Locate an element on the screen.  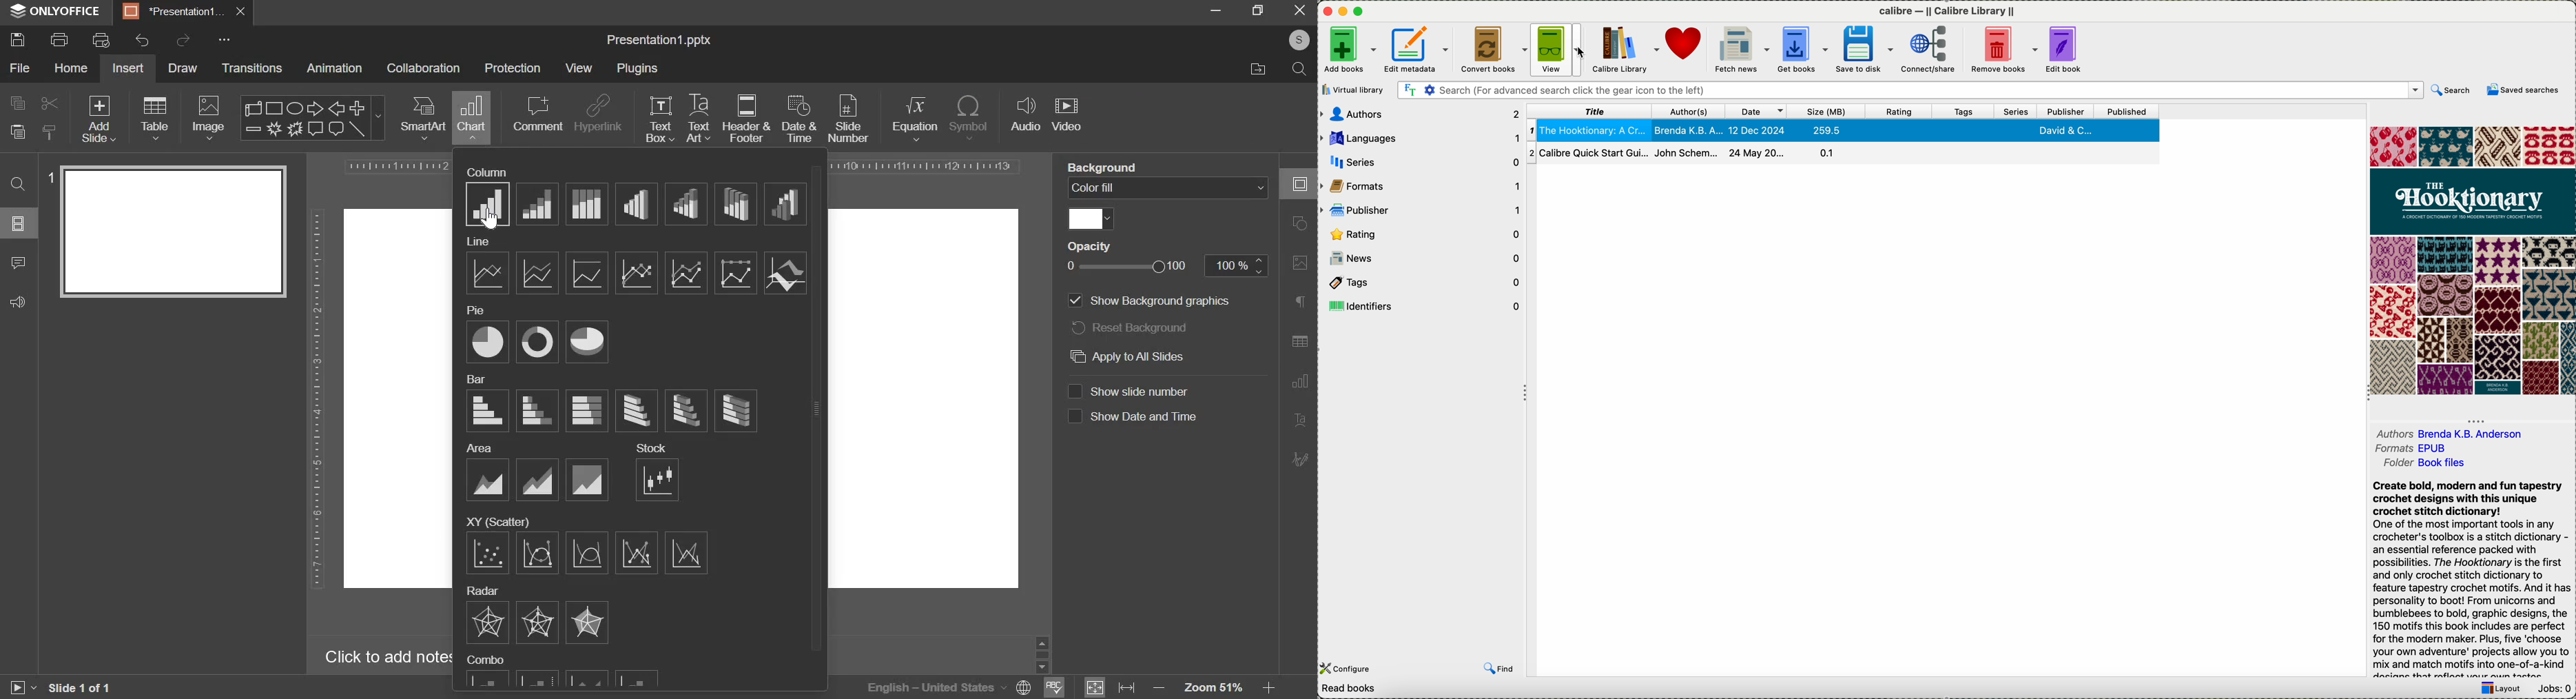
copy is located at coordinates (17, 103).